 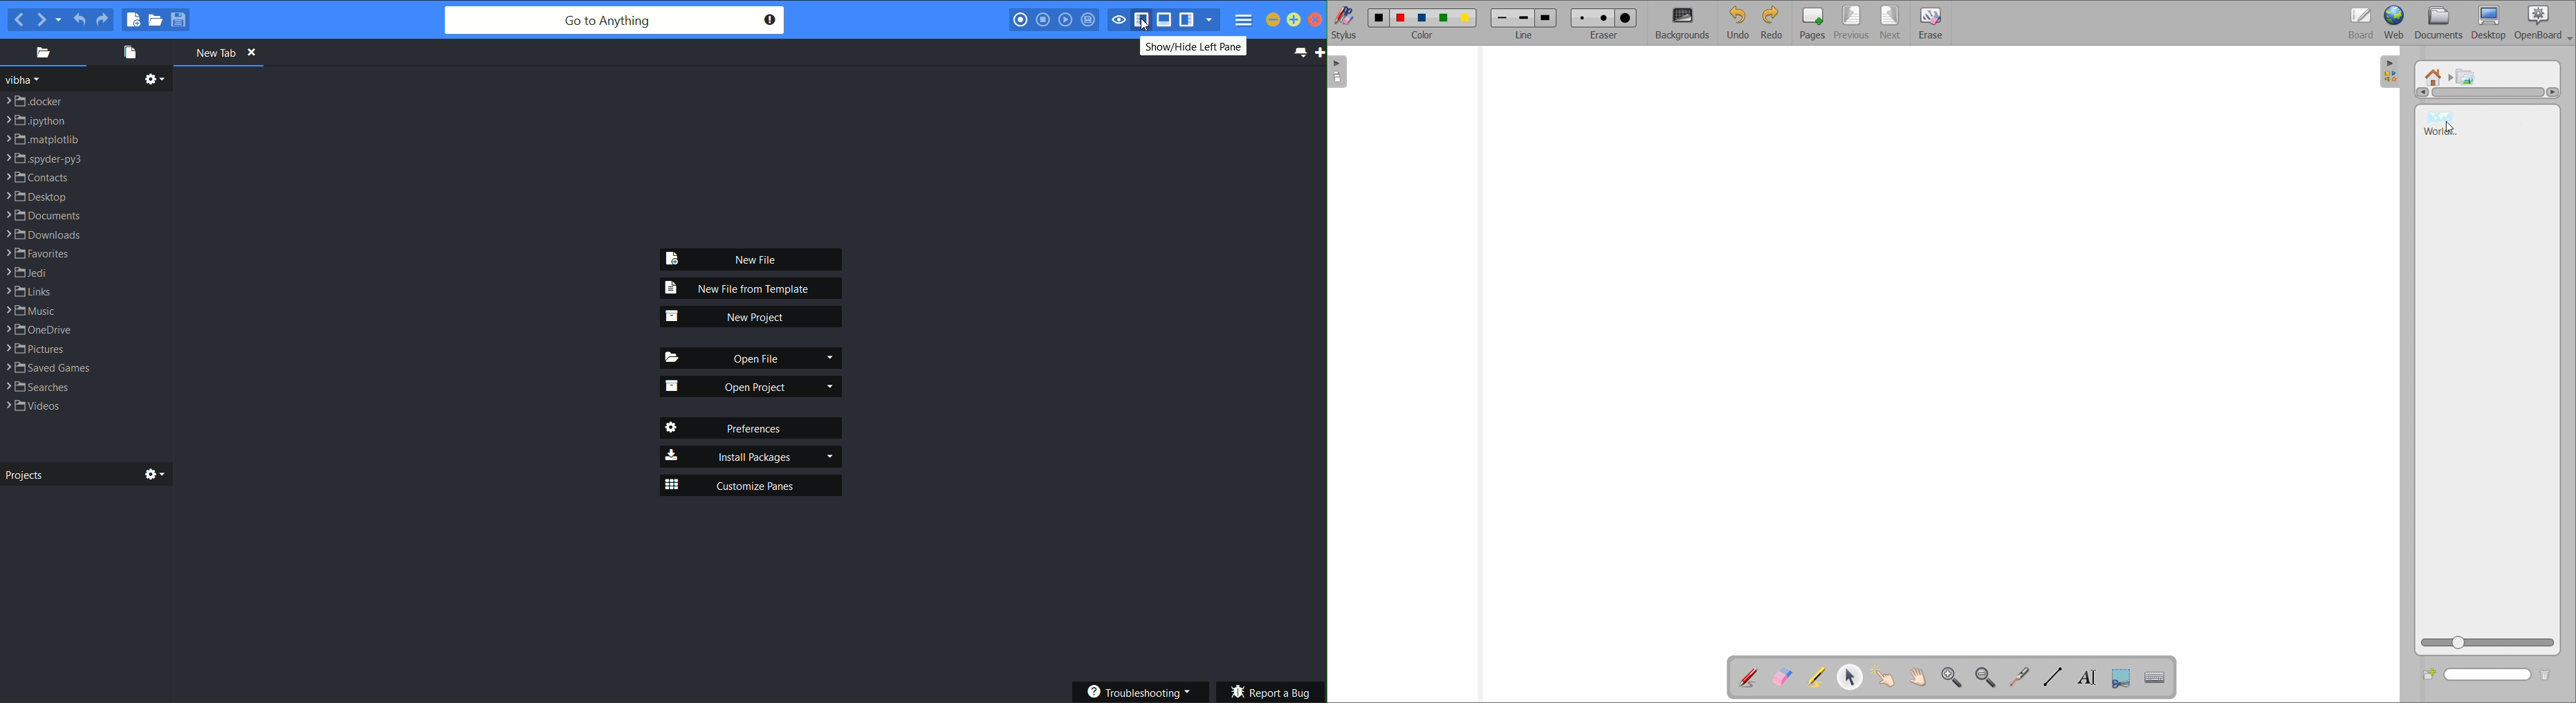 What do you see at coordinates (1273, 19) in the screenshot?
I see `minimize` at bounding box center [1273, 19].